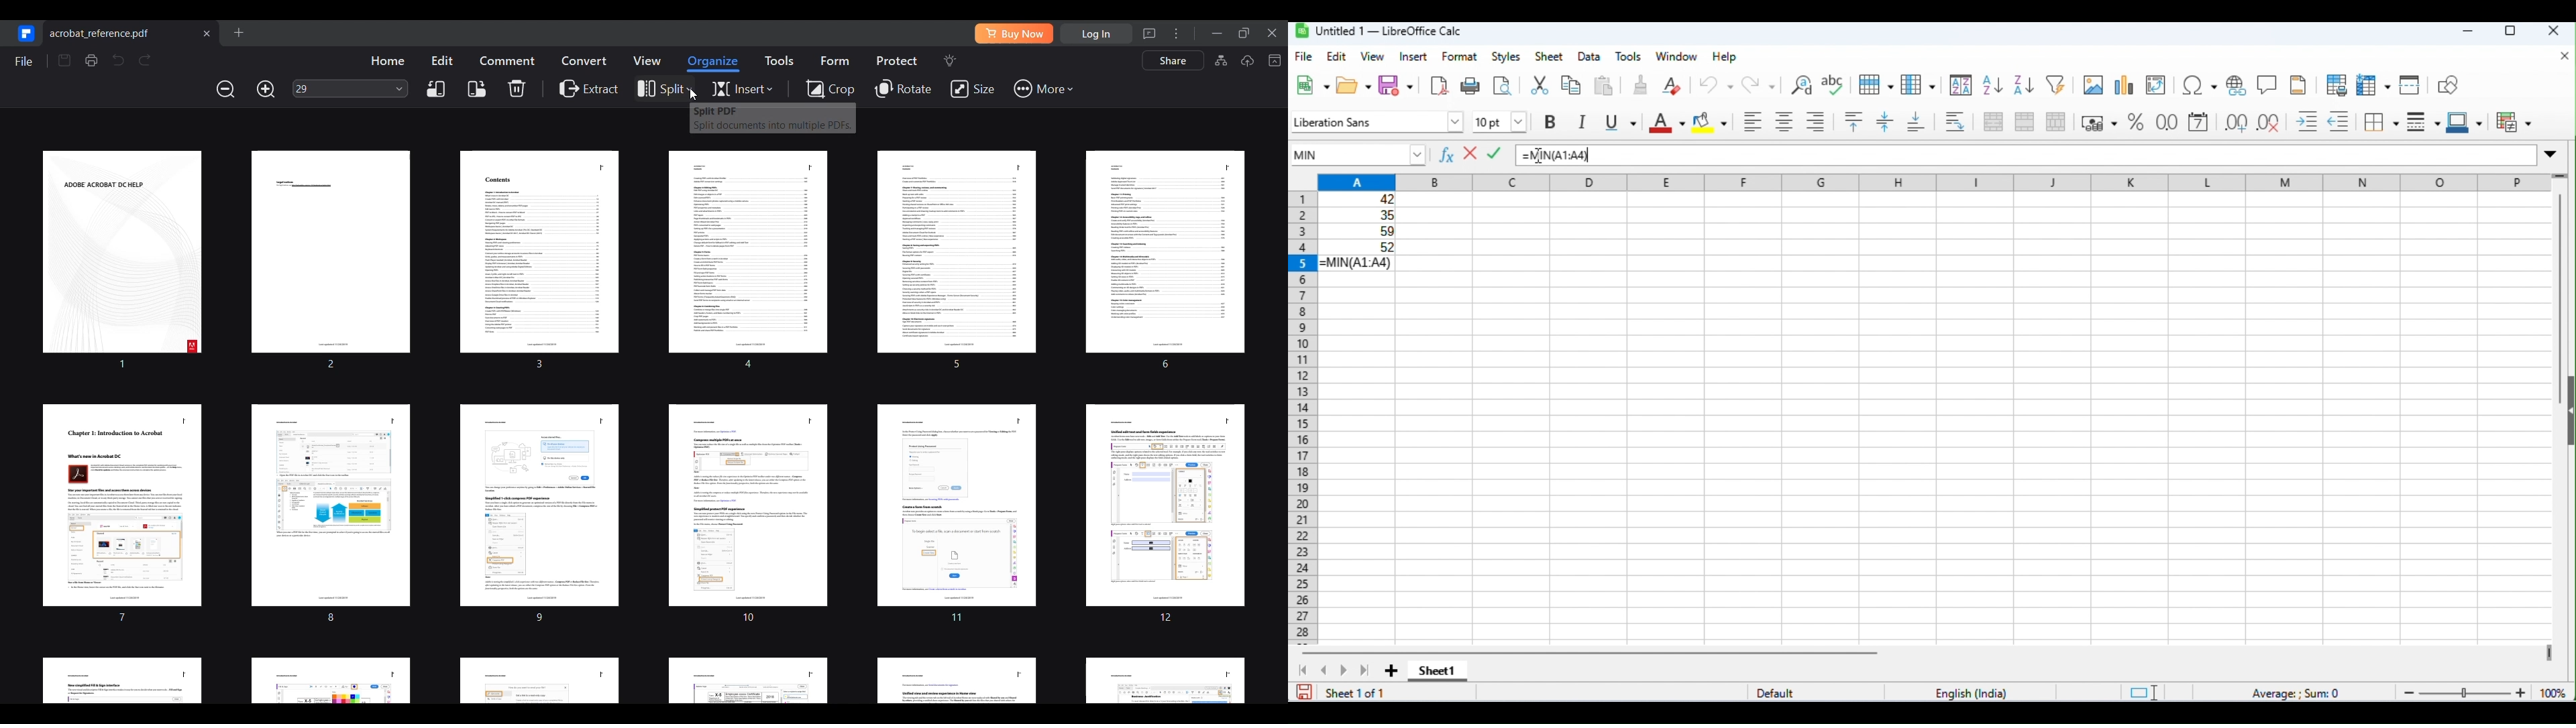  What do you see at coordinates (2553, 31) in the screenshot?
I see `close` at bounding box center [2553, 31].